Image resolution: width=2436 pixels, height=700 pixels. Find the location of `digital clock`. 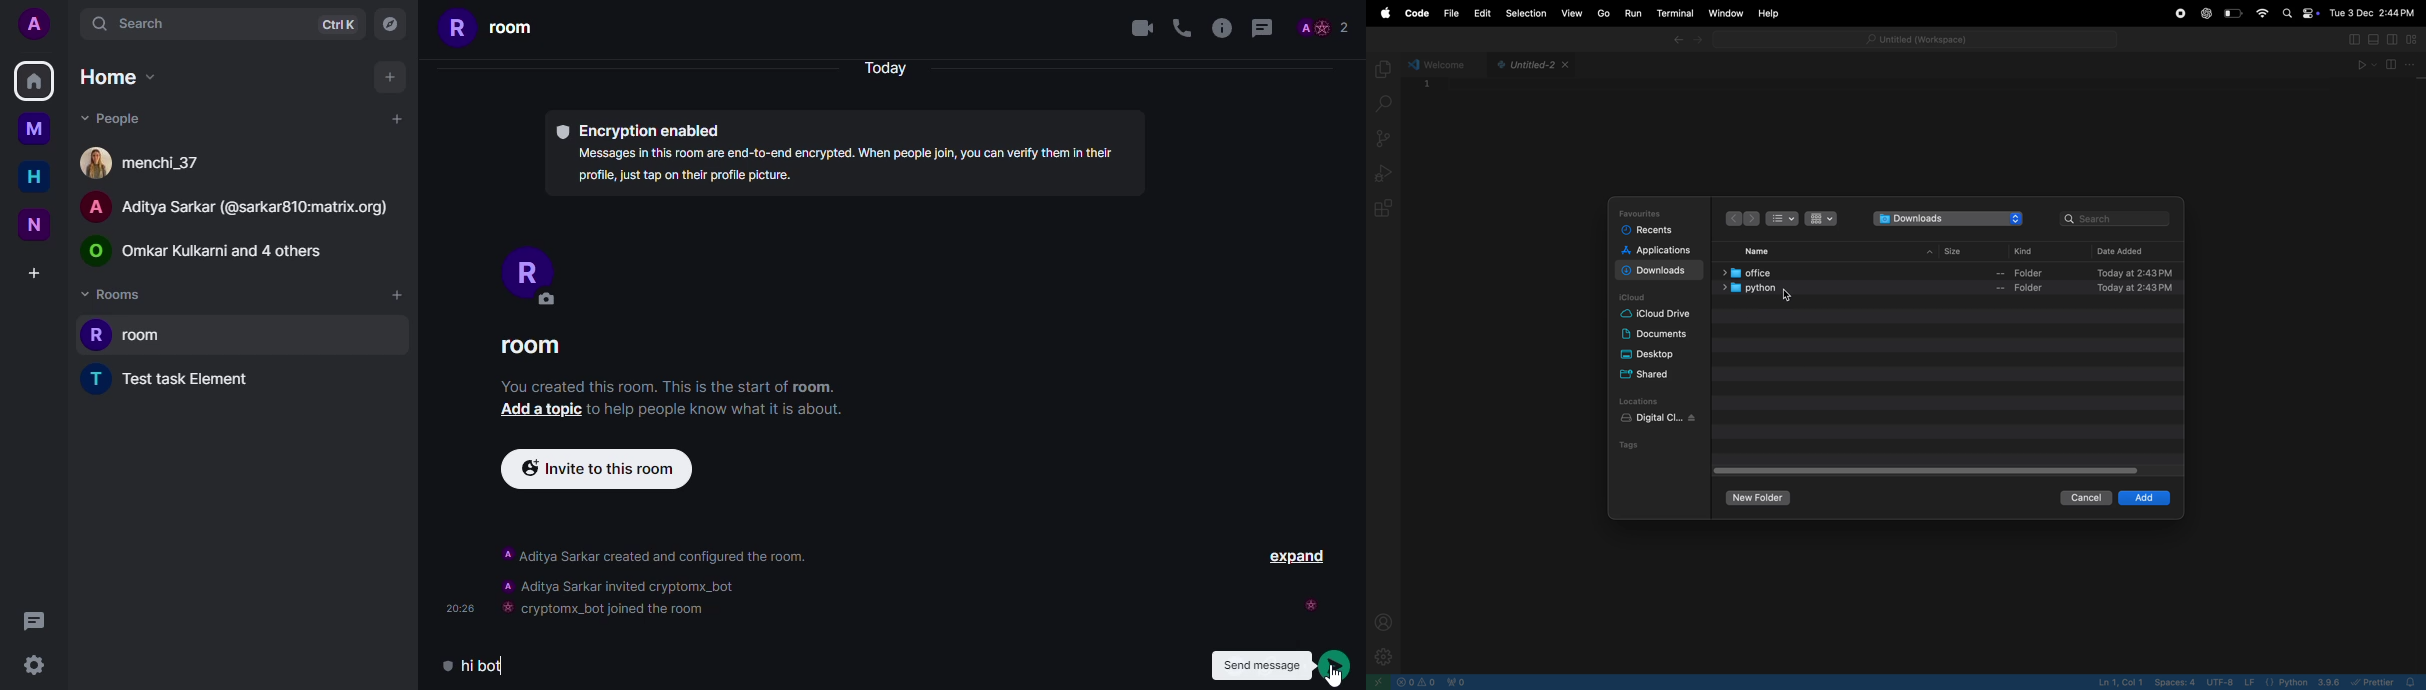

digital clock is located at coordinates (1653, 420).